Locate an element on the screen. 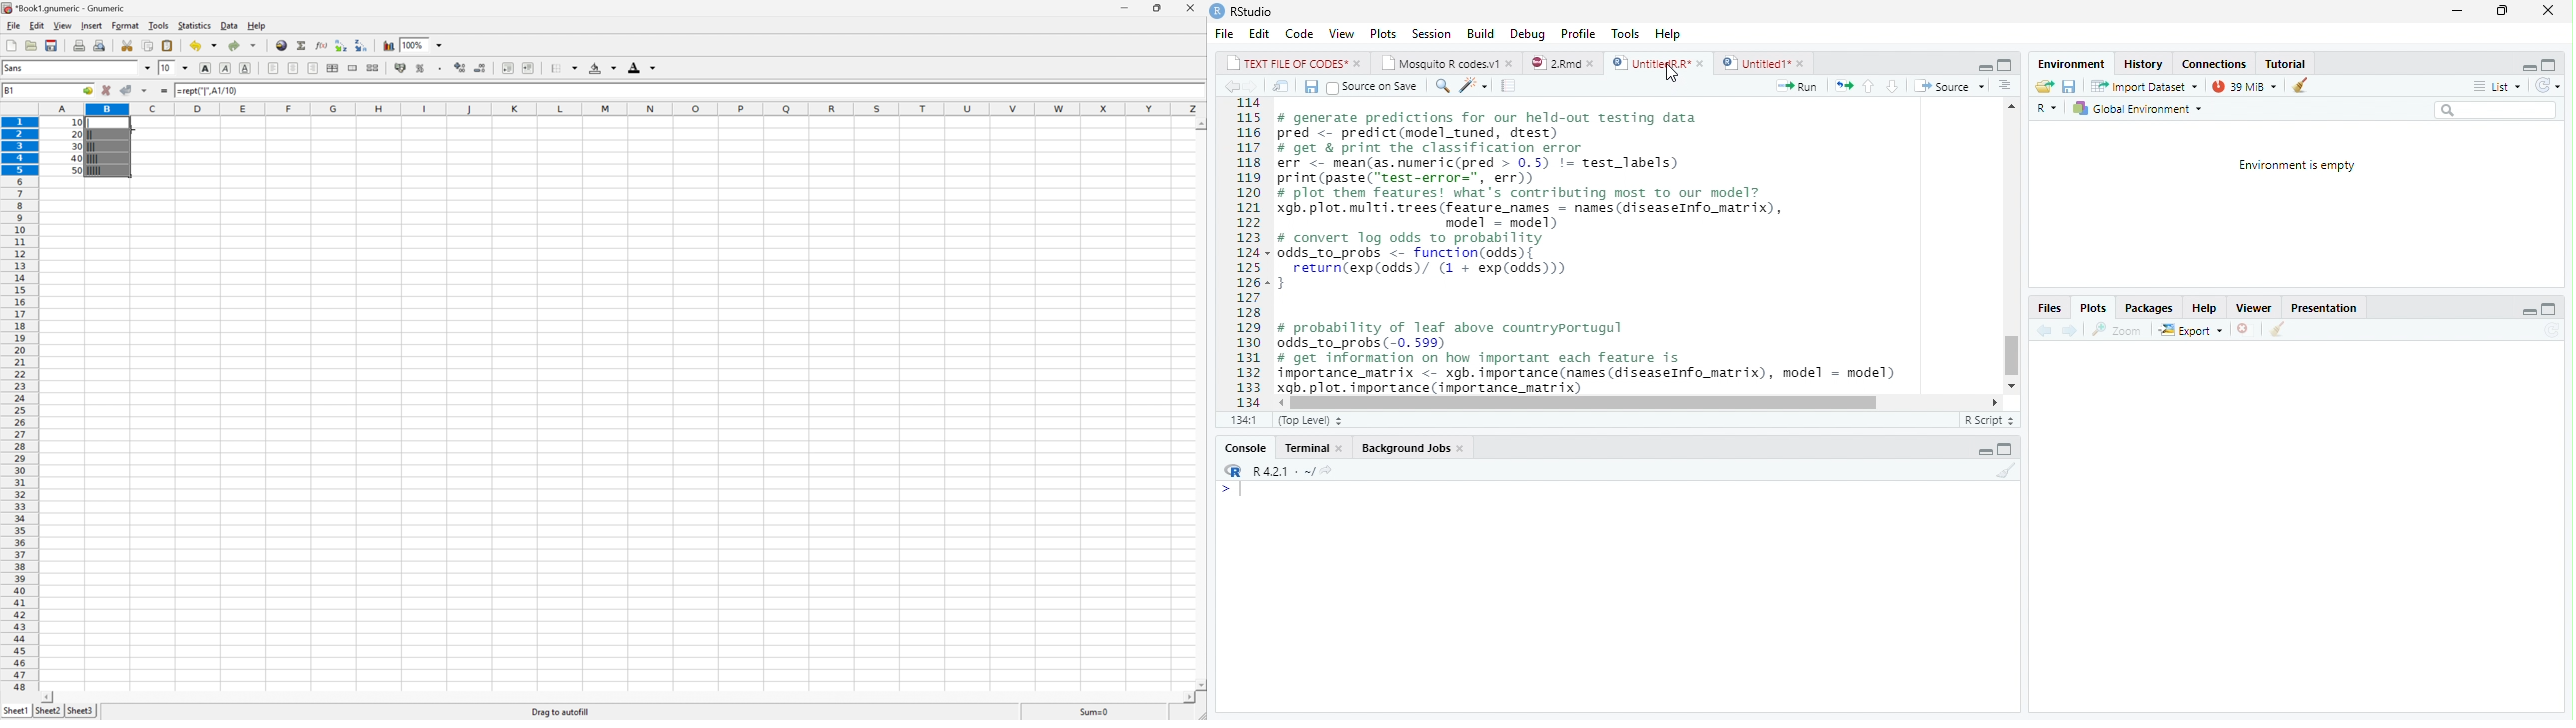 The image size is (2576, 728). Scroll Left is located at coordinates (49, 697).